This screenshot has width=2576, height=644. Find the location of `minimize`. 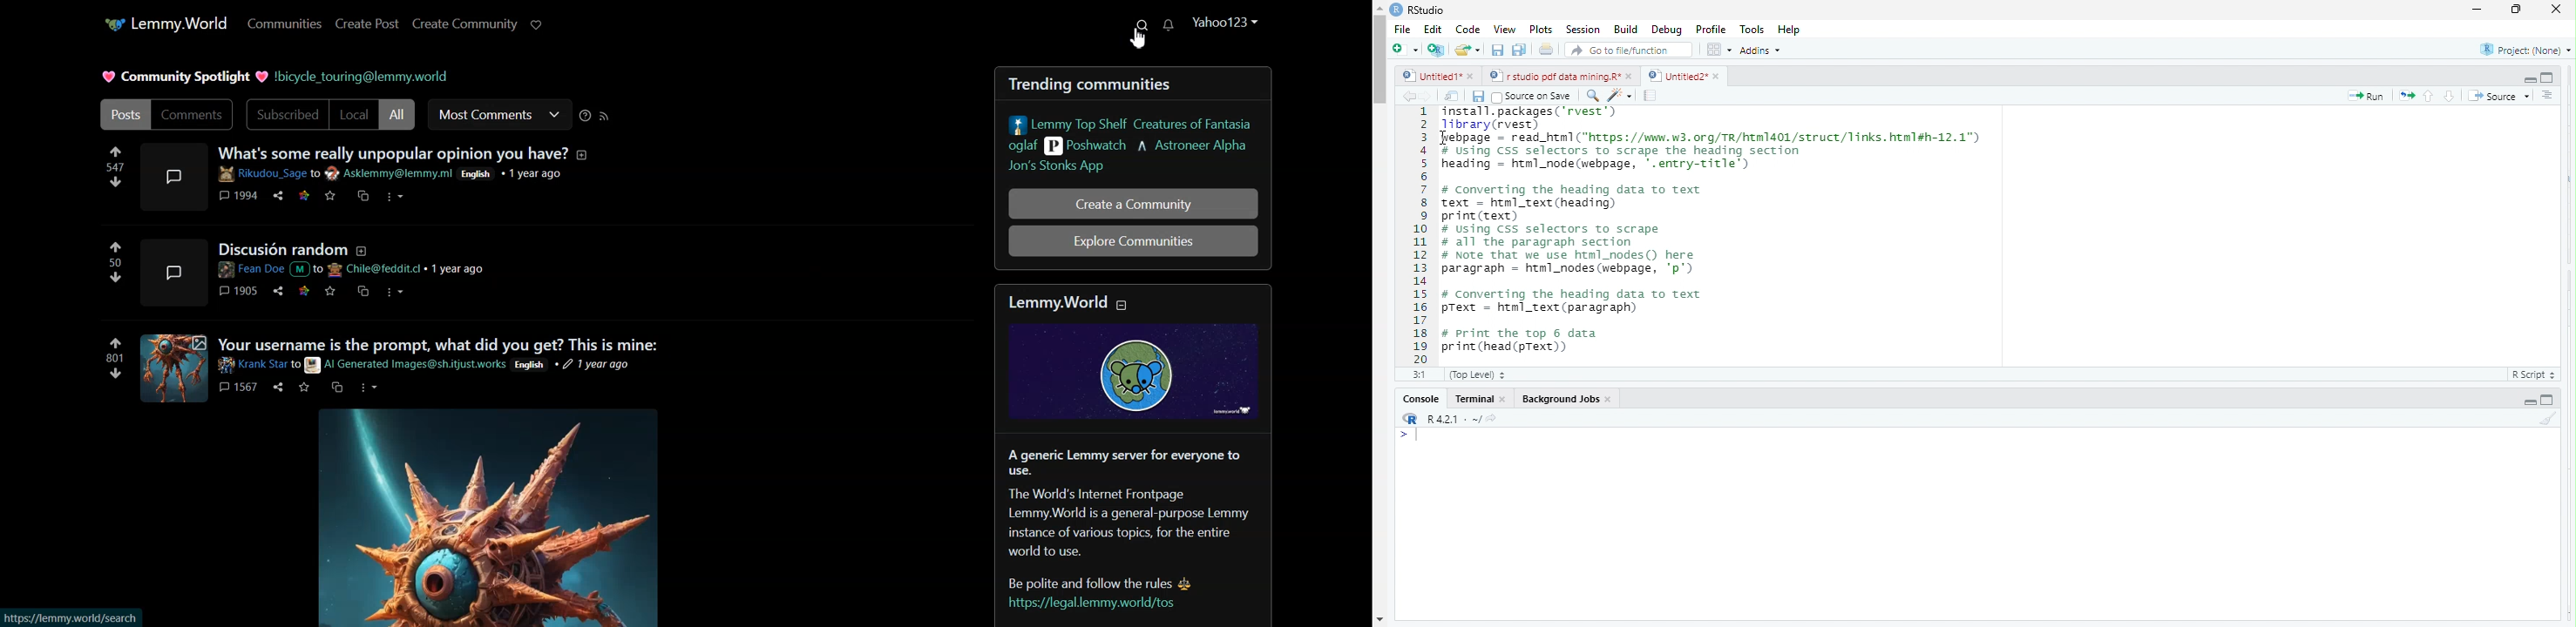

minimize is located at coordinates (2513, 11).